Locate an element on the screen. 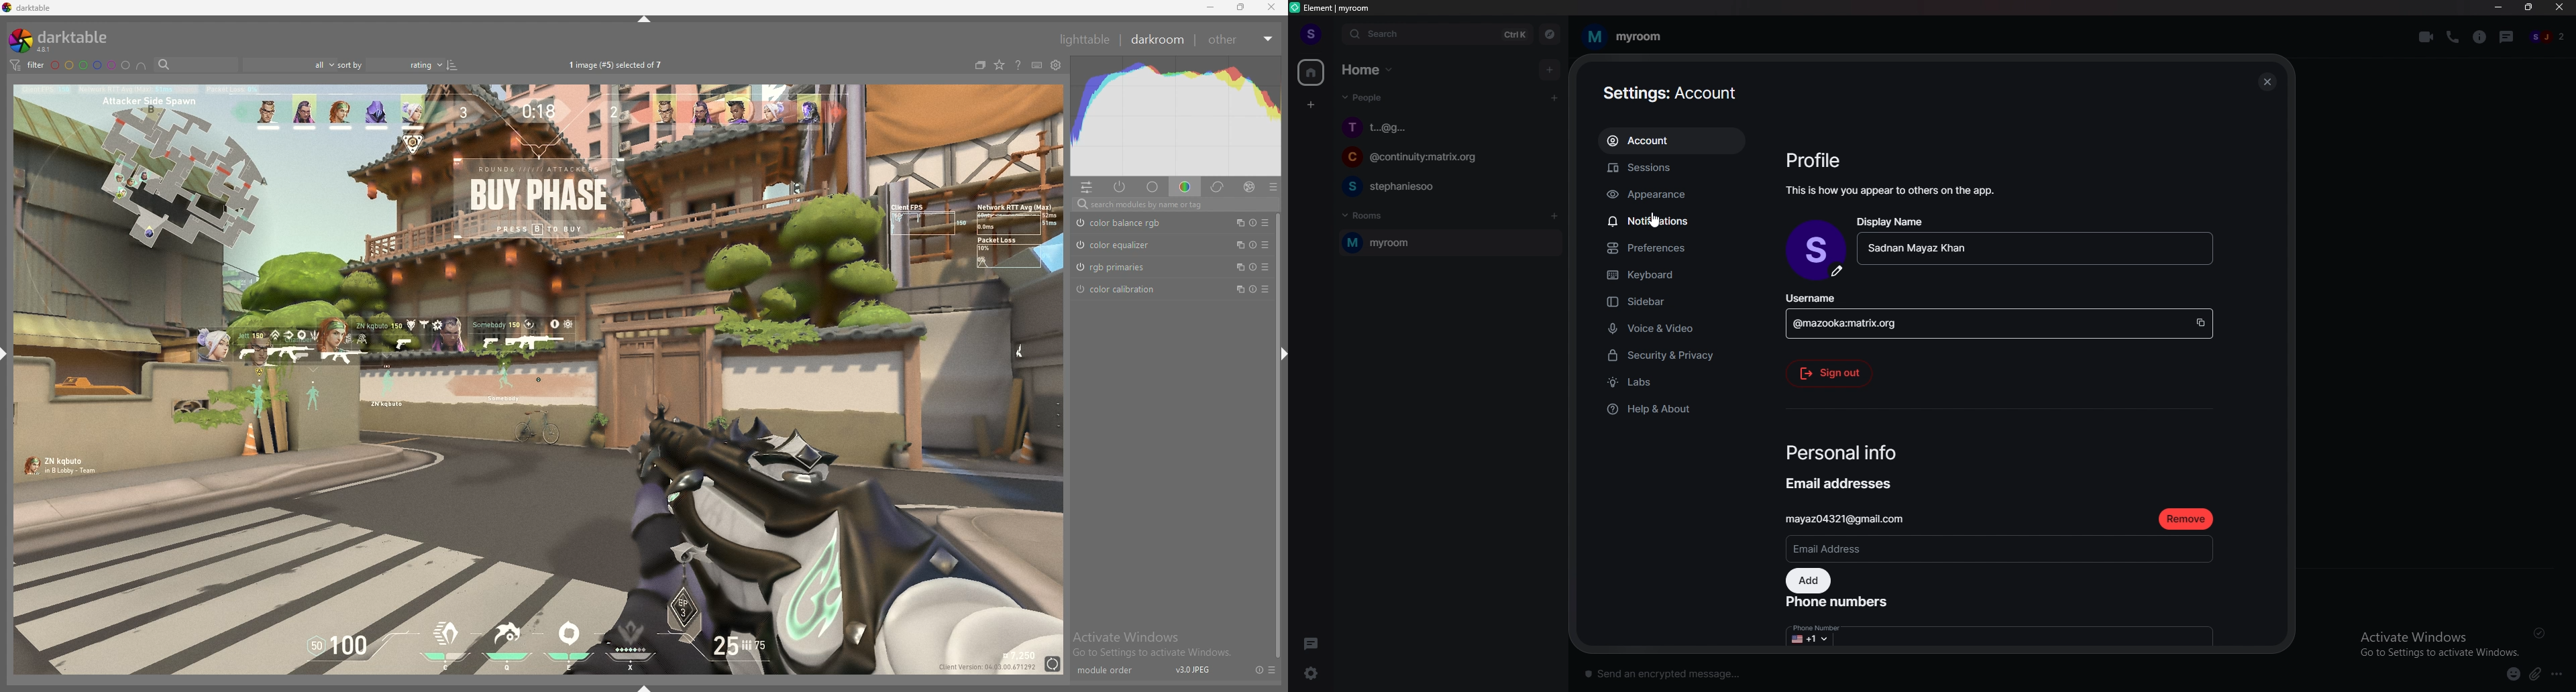 The width and height of the screenshot is (2576, 700). presets is located at coordinates (1266, 288).